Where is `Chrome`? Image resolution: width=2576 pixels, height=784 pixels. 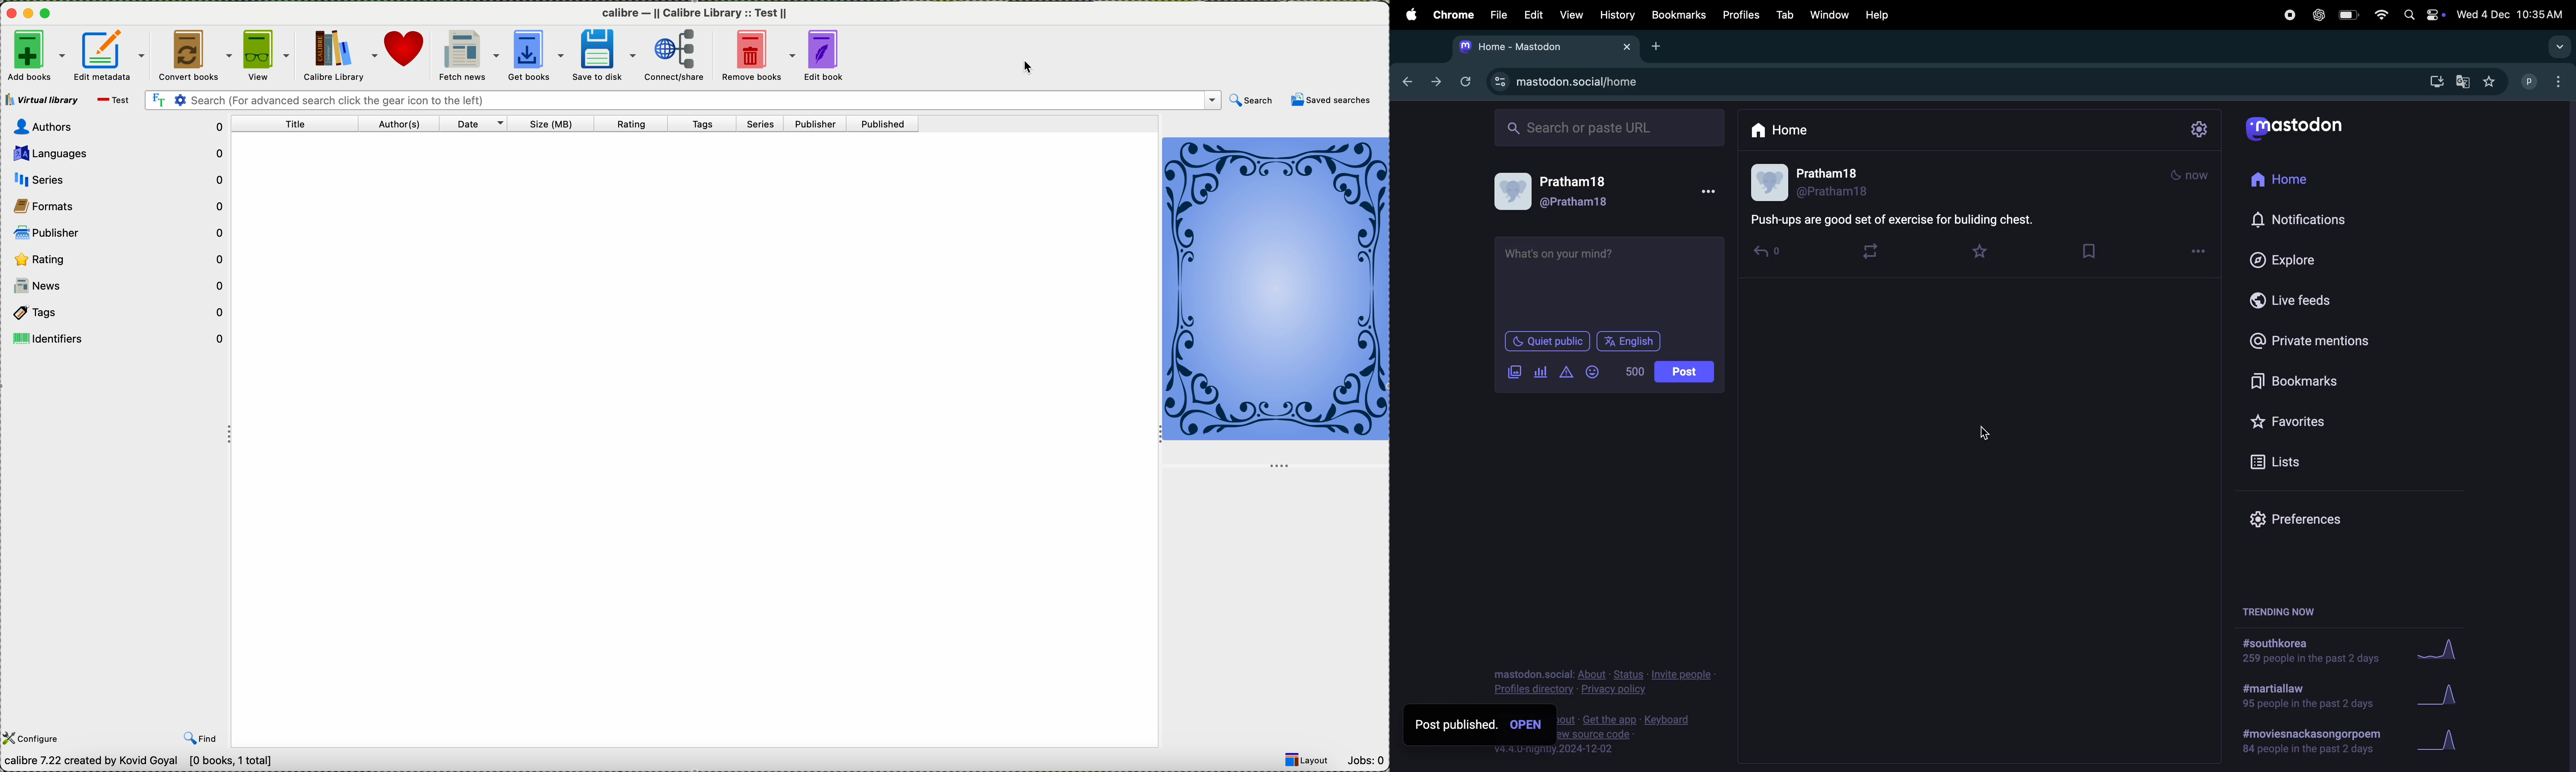 Chrome is located at coordinates (1452, 15).